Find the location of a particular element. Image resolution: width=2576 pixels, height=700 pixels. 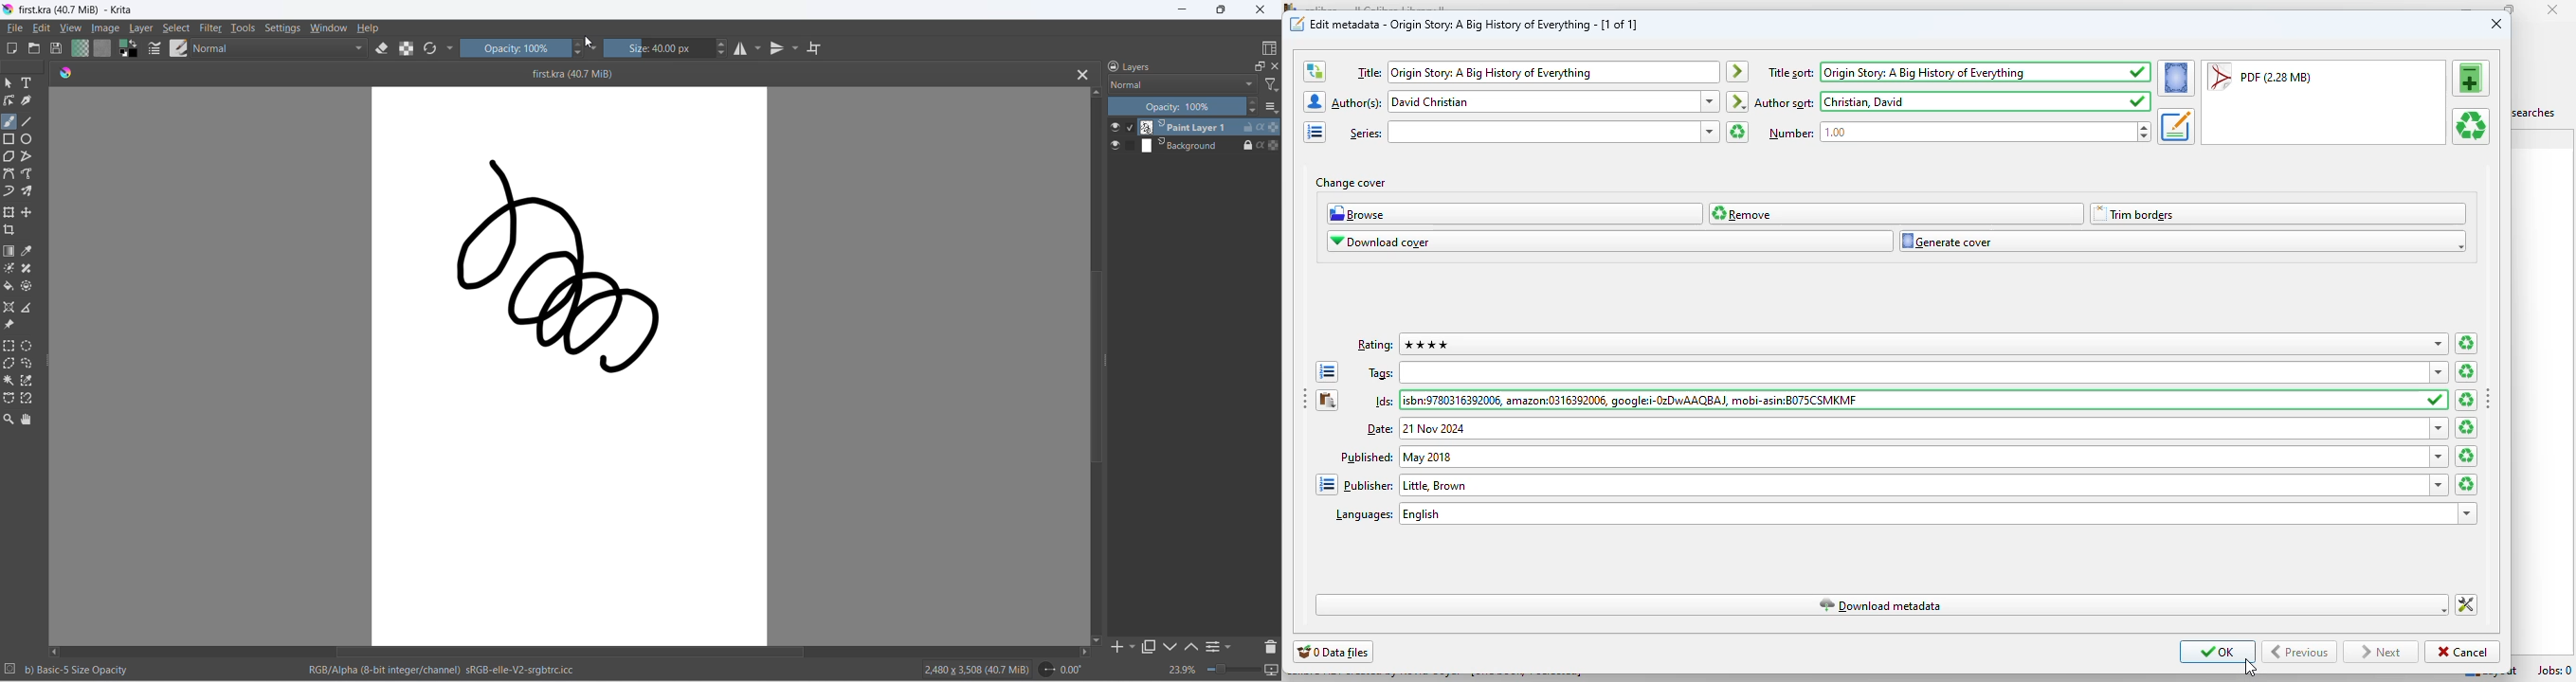

rectangular selection tool is located at coordinates (9, 346).